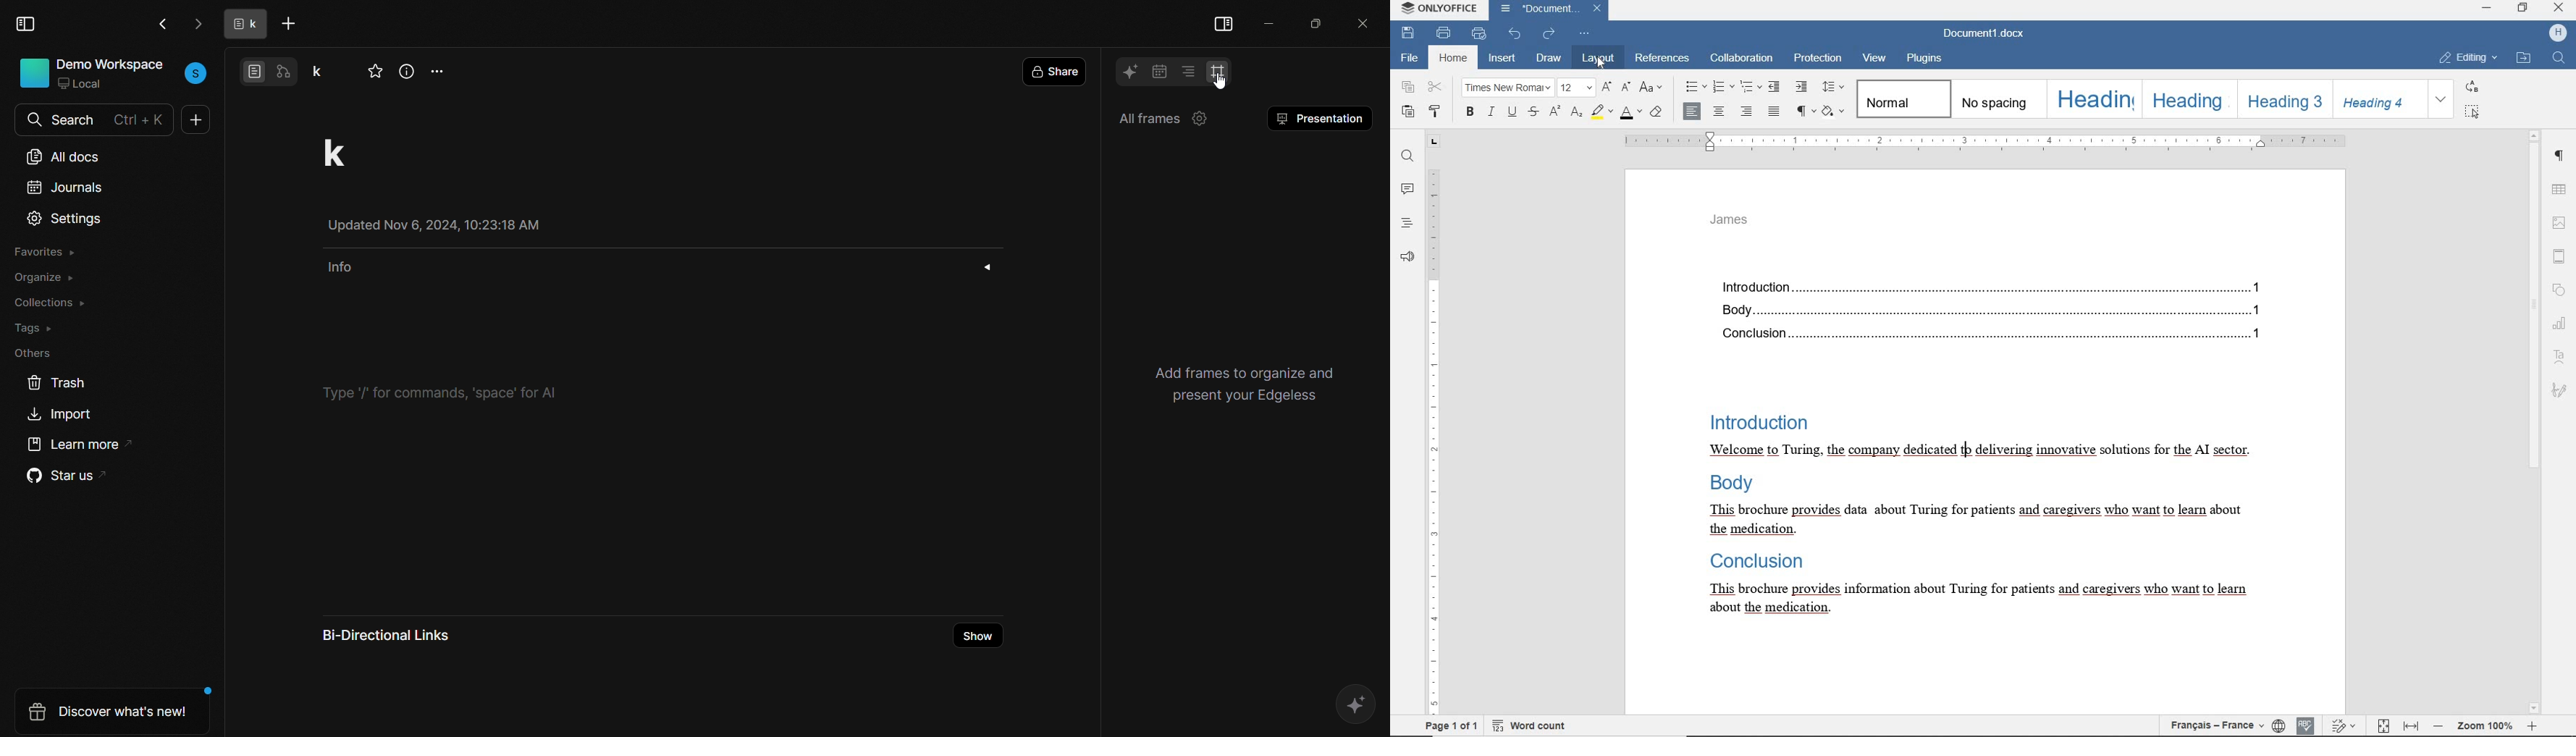 Image resolution: width=2576 pixels, height=756 pixels. I want to click on text art, so click(2560, 356).